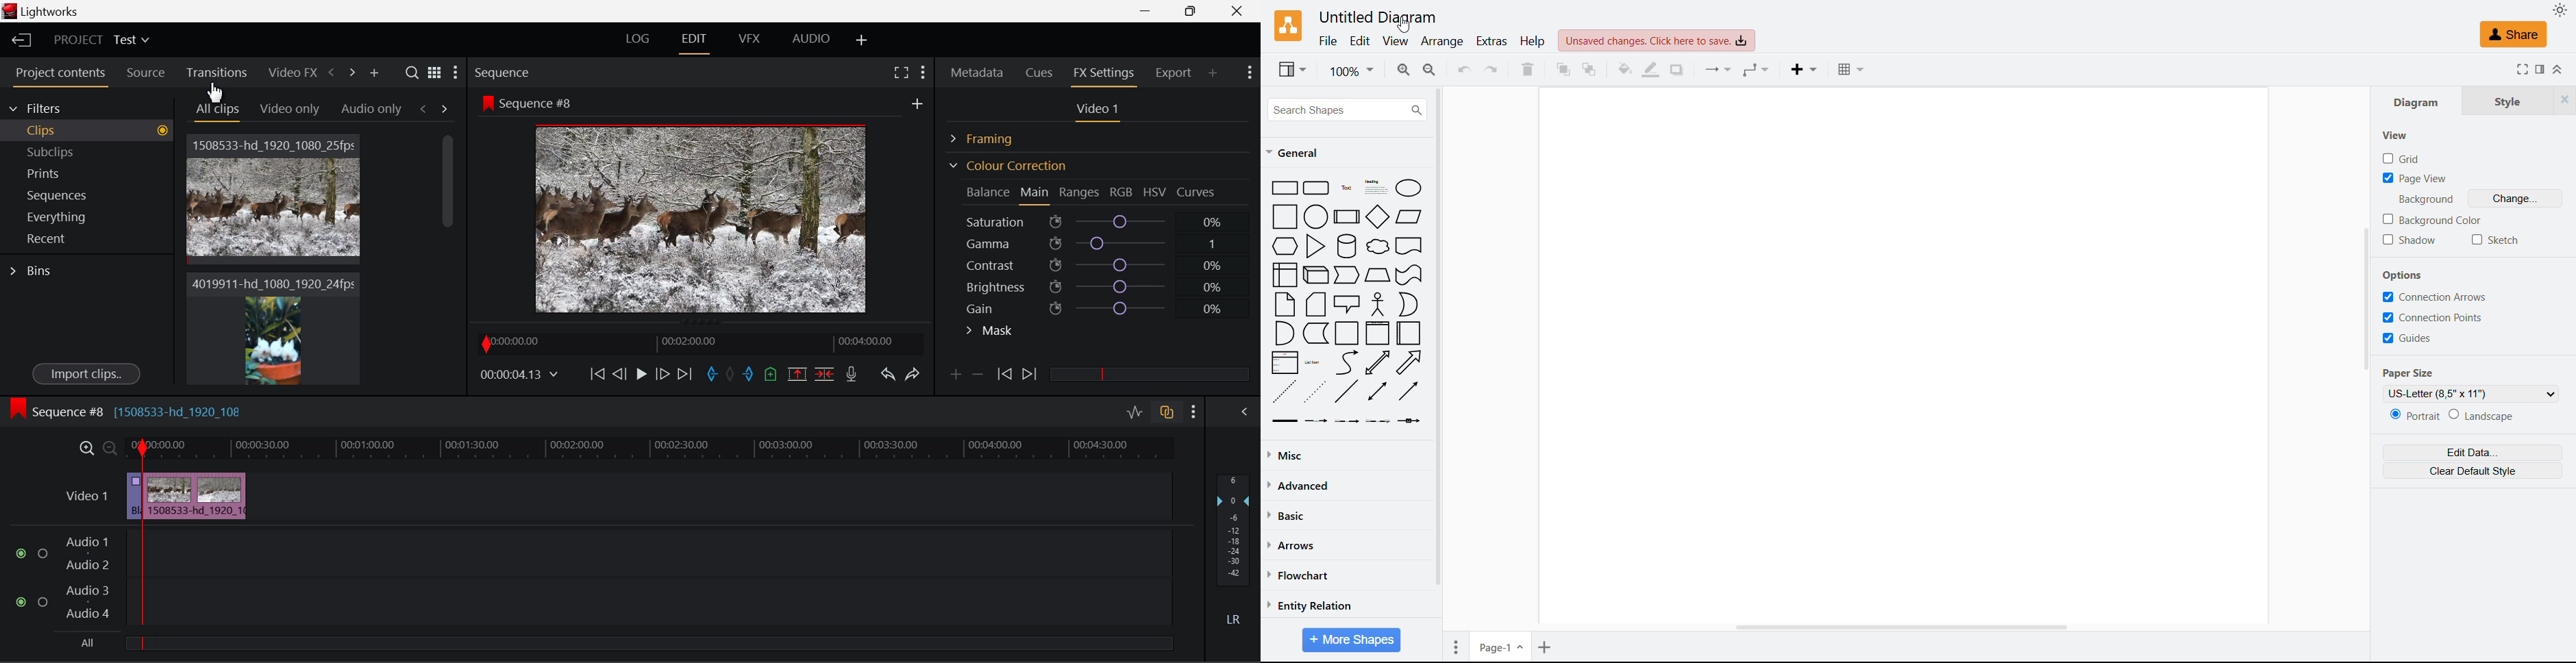 This screenshot has height=672, width=2576. I want to click on Filters, so click(47, 106).